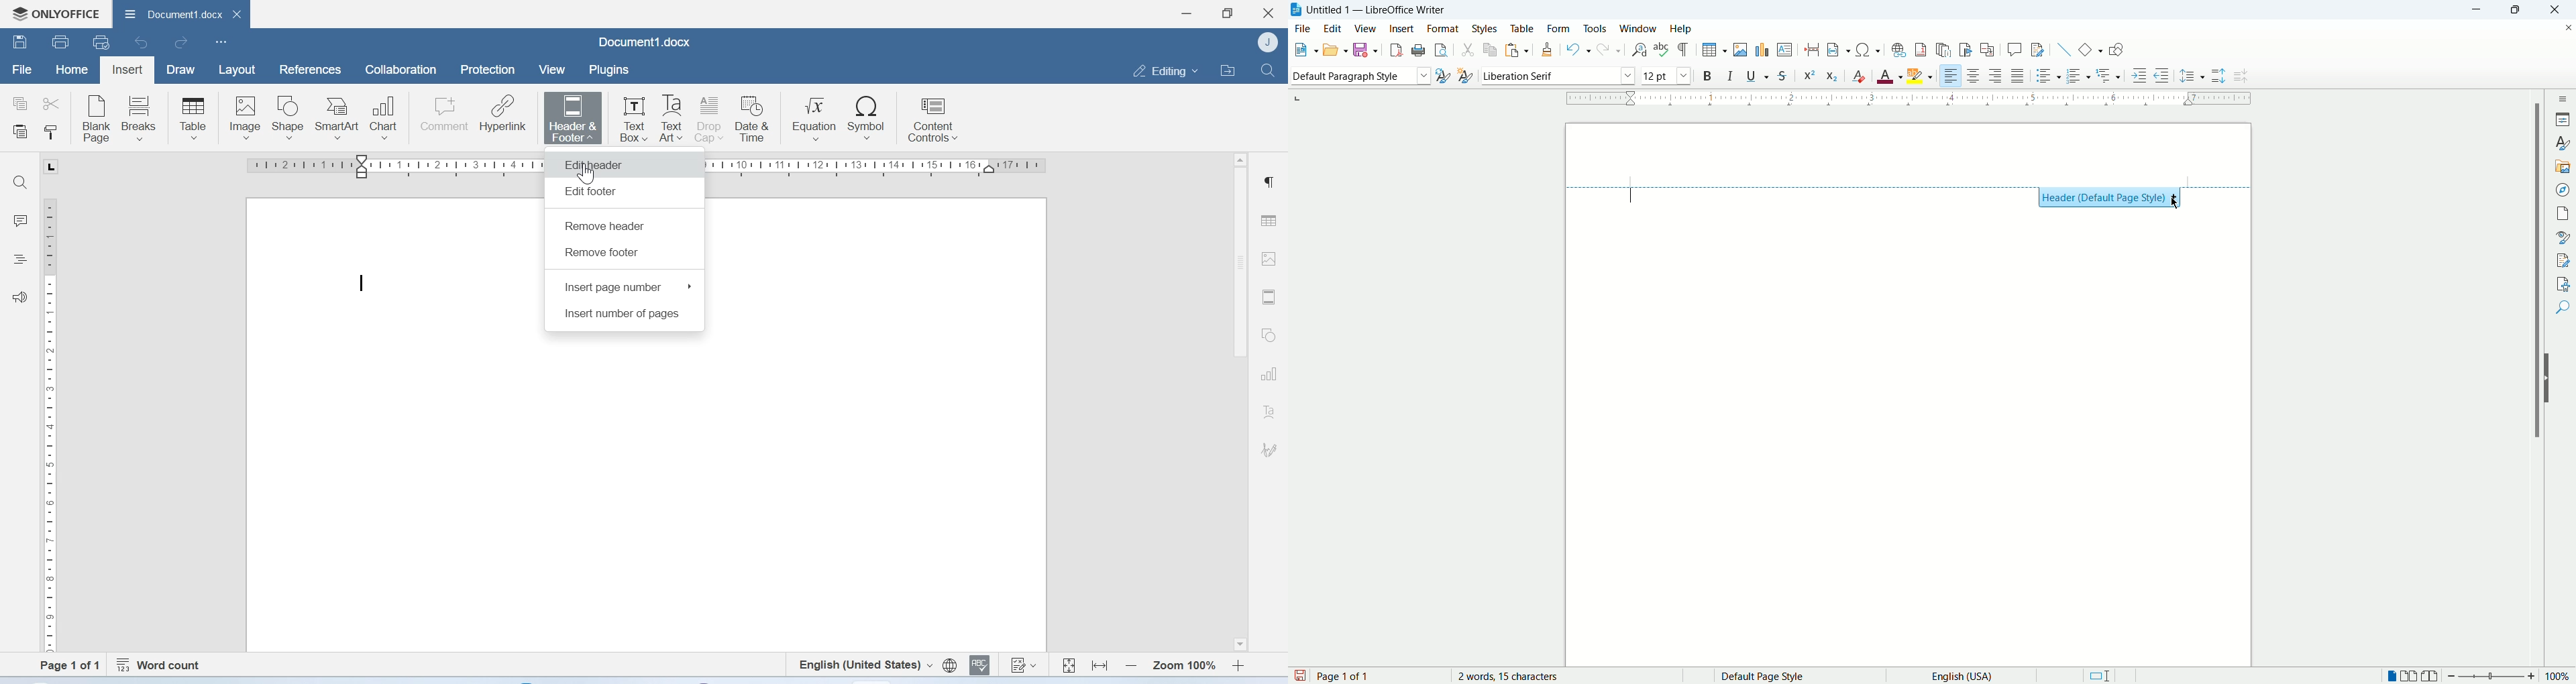 This screenshot has height=700, width=2576. I want to click on Open file location, so click(1227, 69).